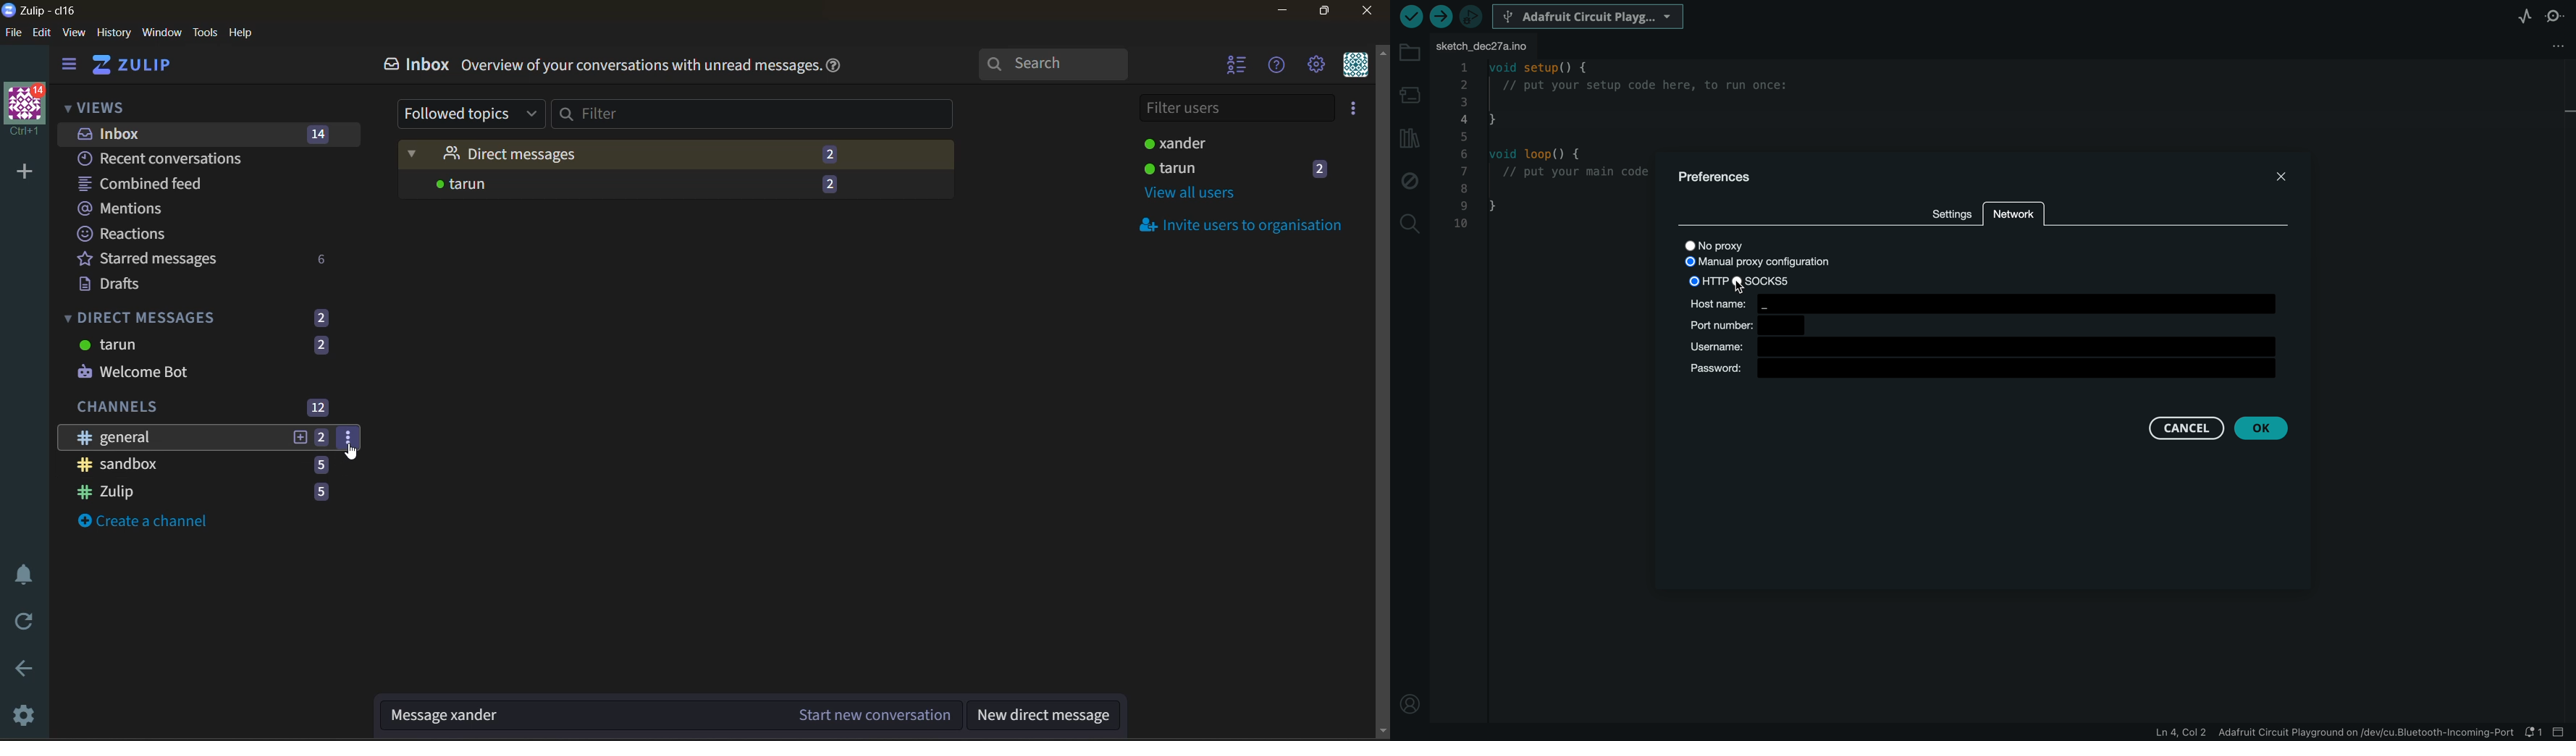  What do you see at coordinates (157, 285) in the screenshot?
I see `drafts` at bounding box center [157, 285].